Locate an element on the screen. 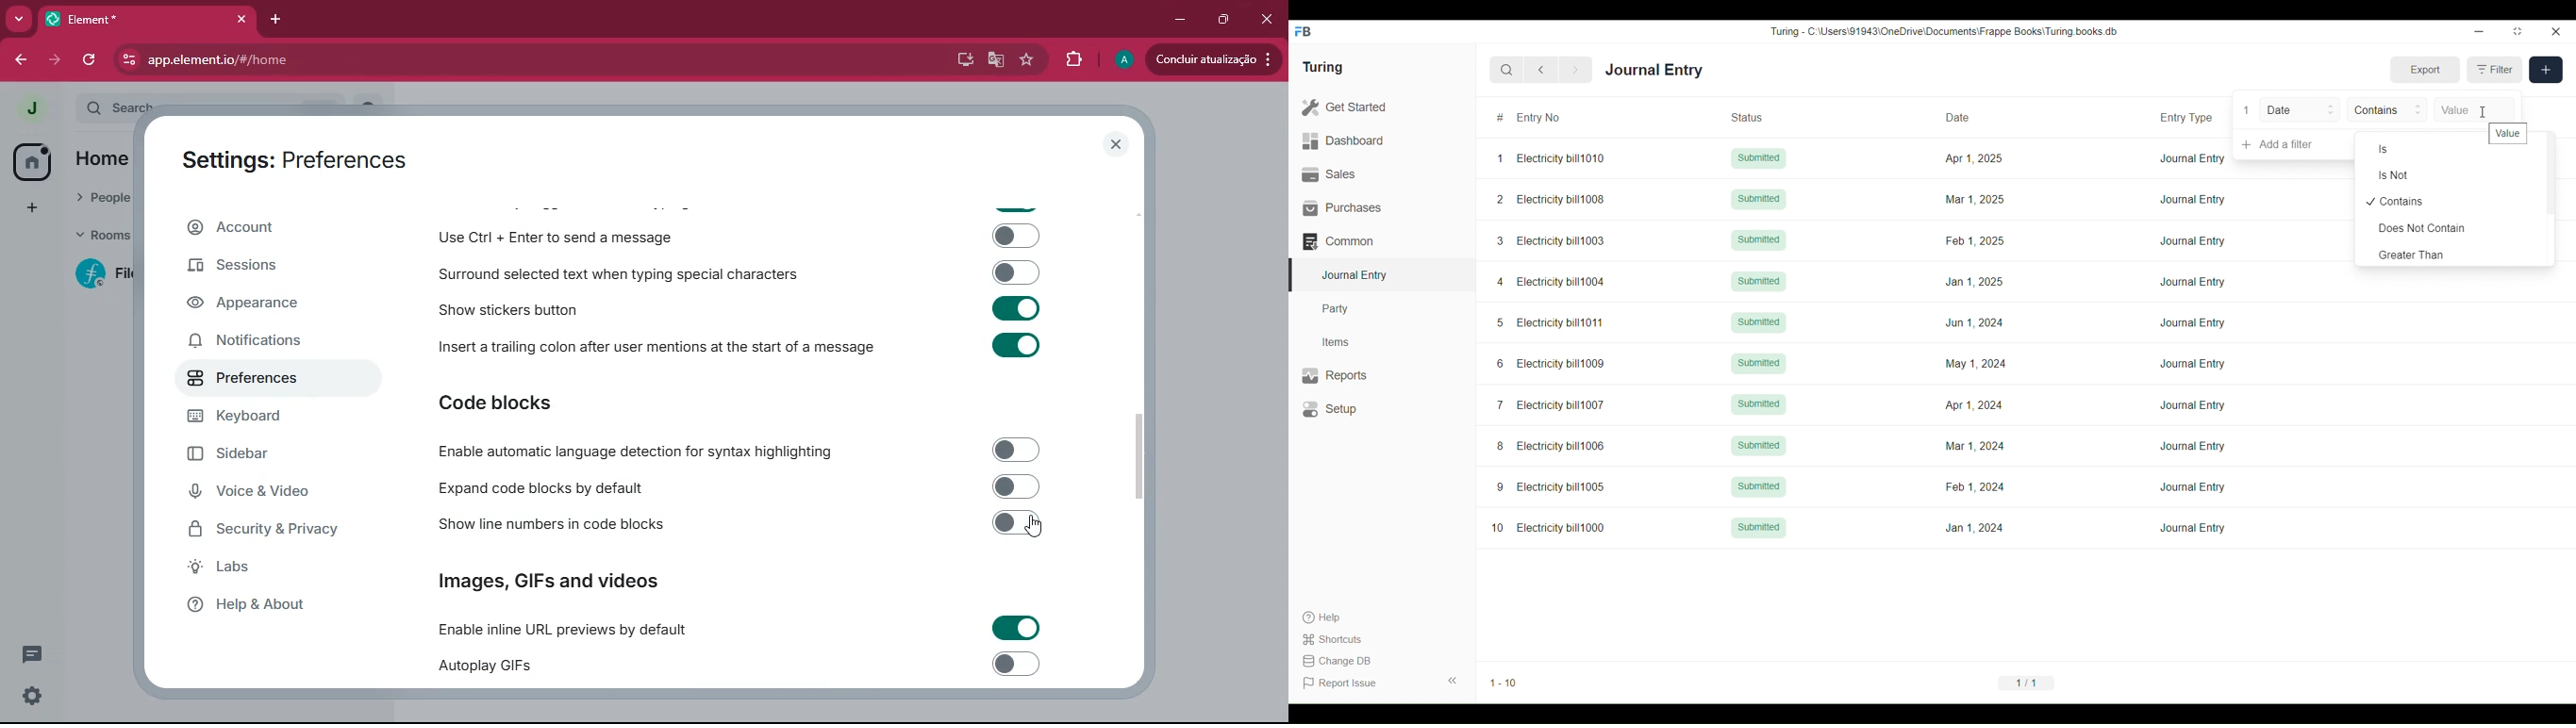  maximize is located at coordinates (1225, 21).